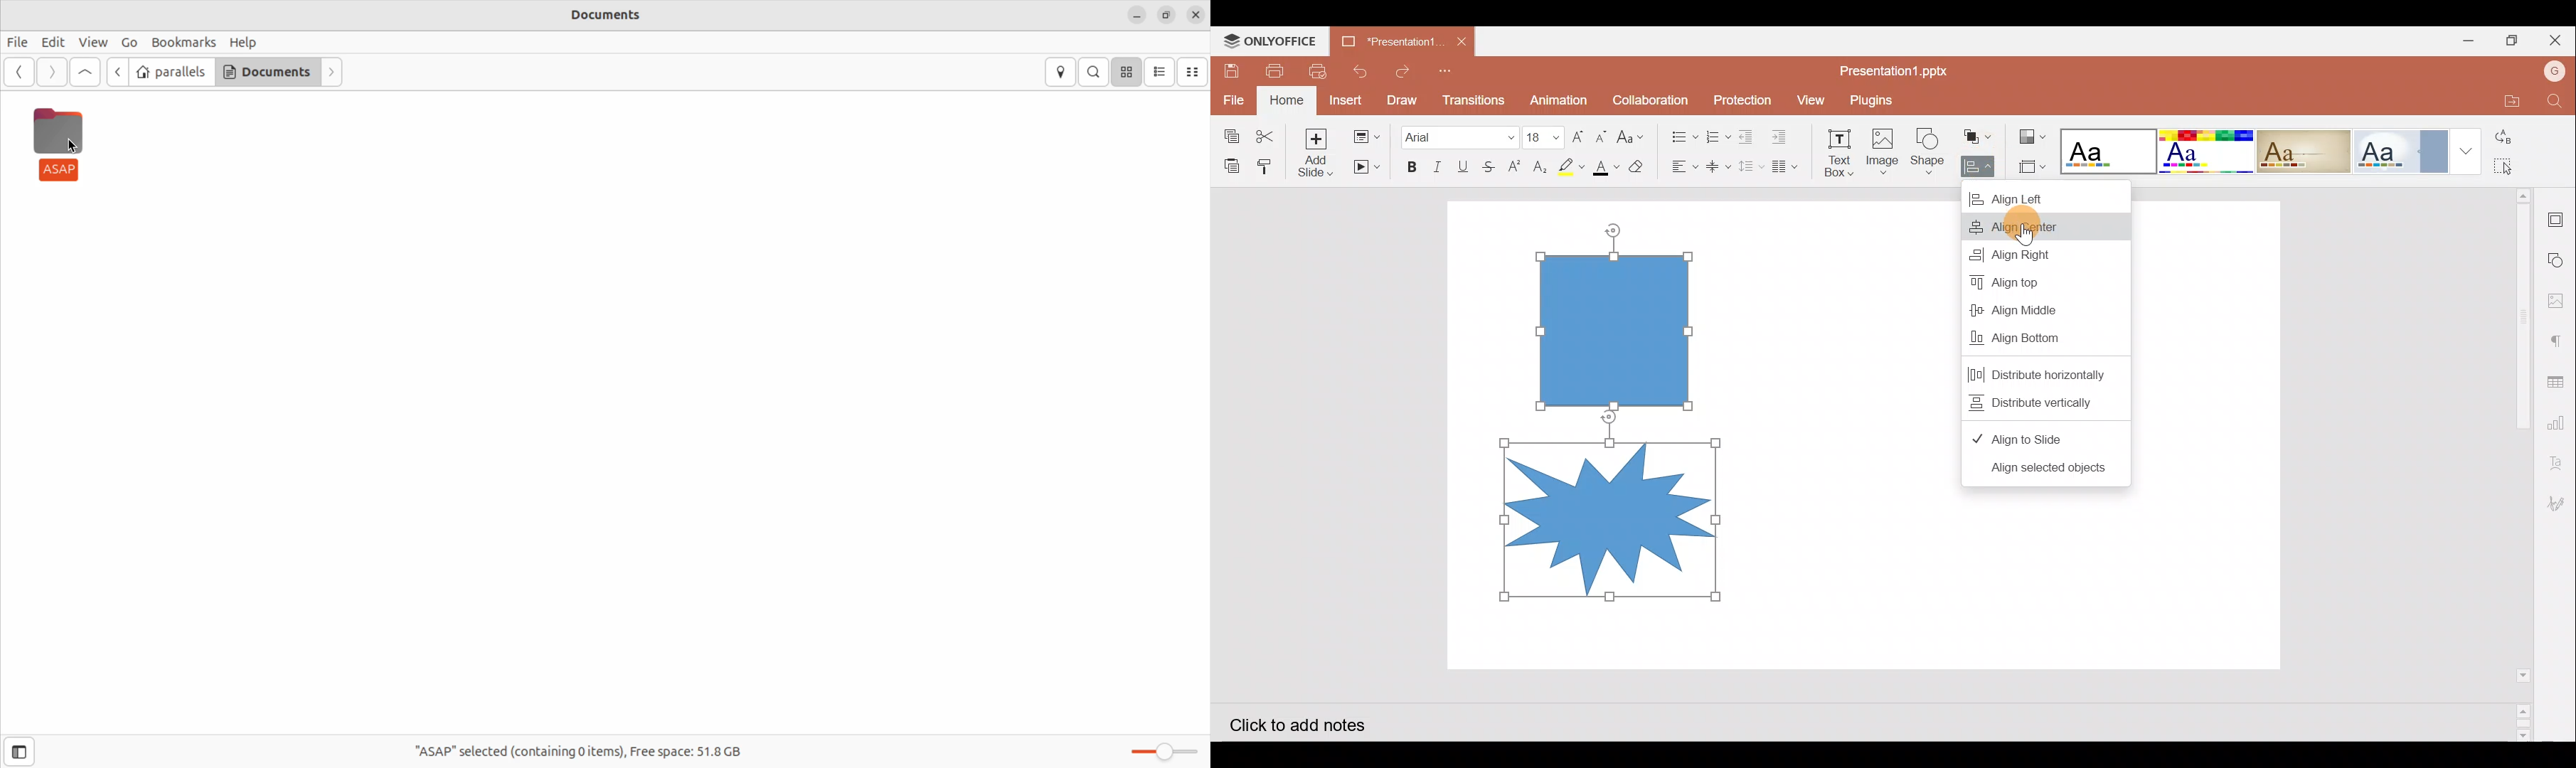  What do you see at coordinates (2560, 503) in the screenshot?
I see `Signature settings` at bounding box center [2560, 503].